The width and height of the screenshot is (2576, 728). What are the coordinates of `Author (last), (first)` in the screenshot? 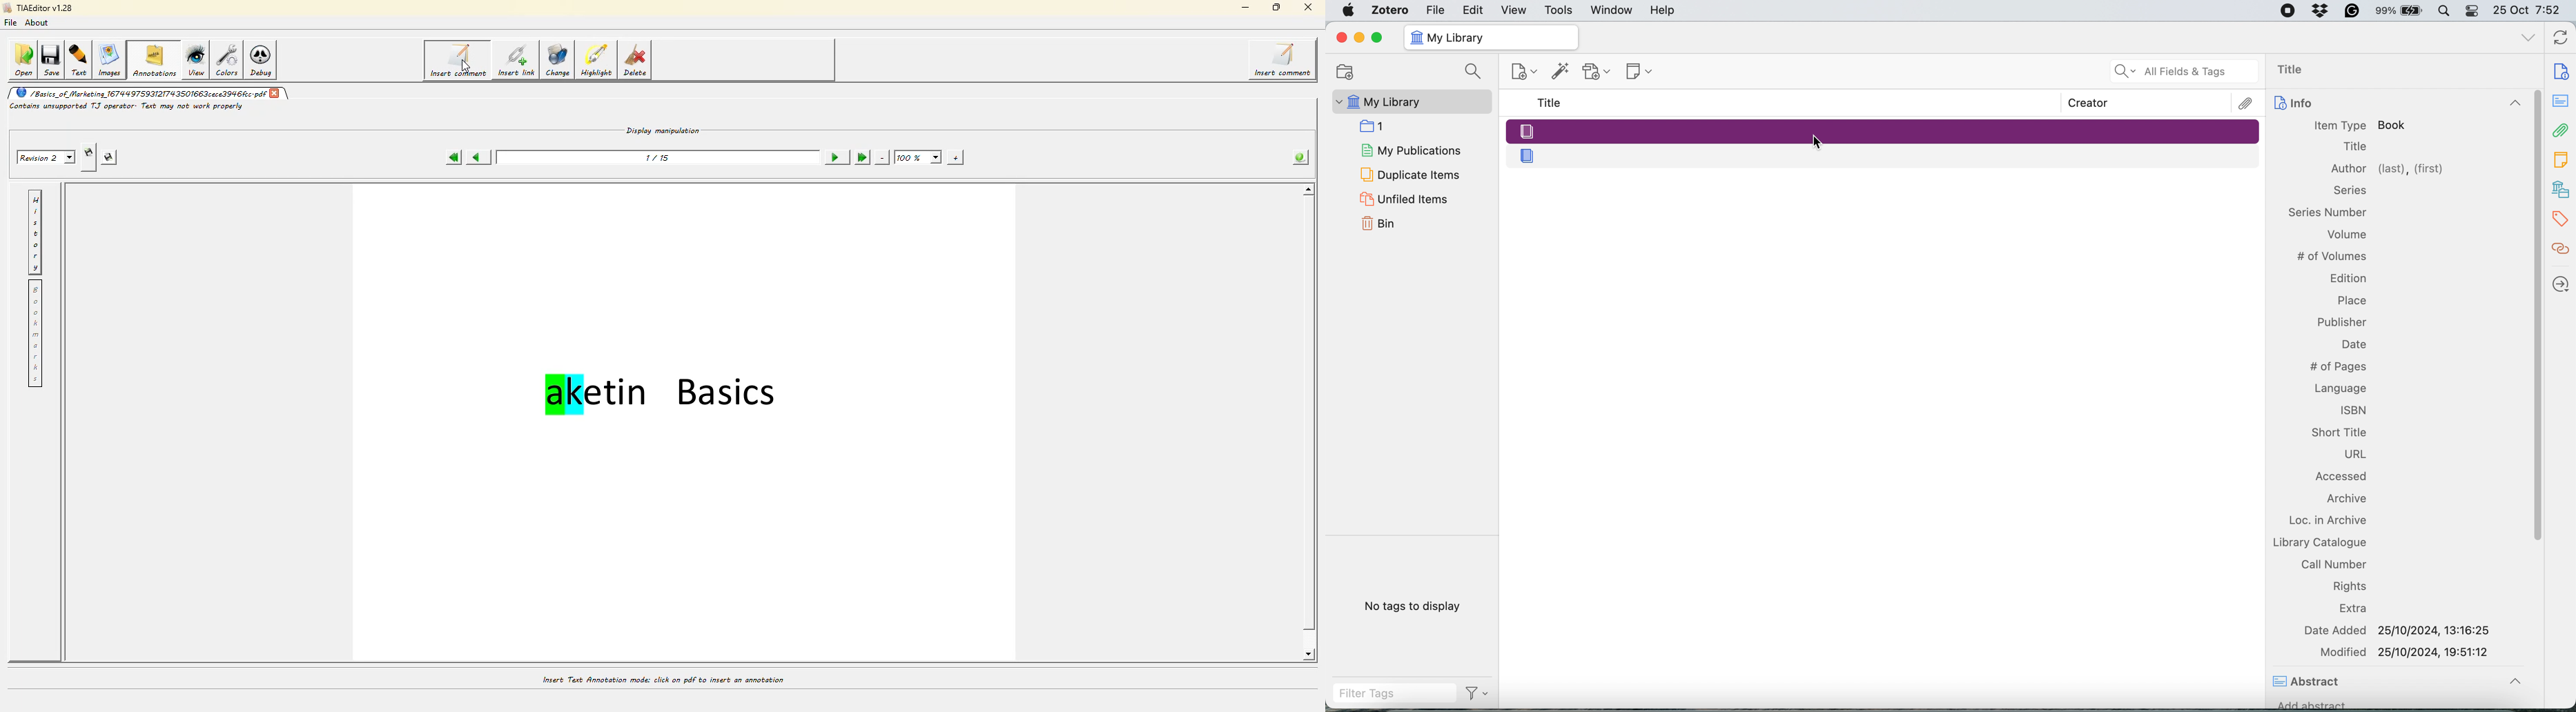 It's located at (2389, 169).